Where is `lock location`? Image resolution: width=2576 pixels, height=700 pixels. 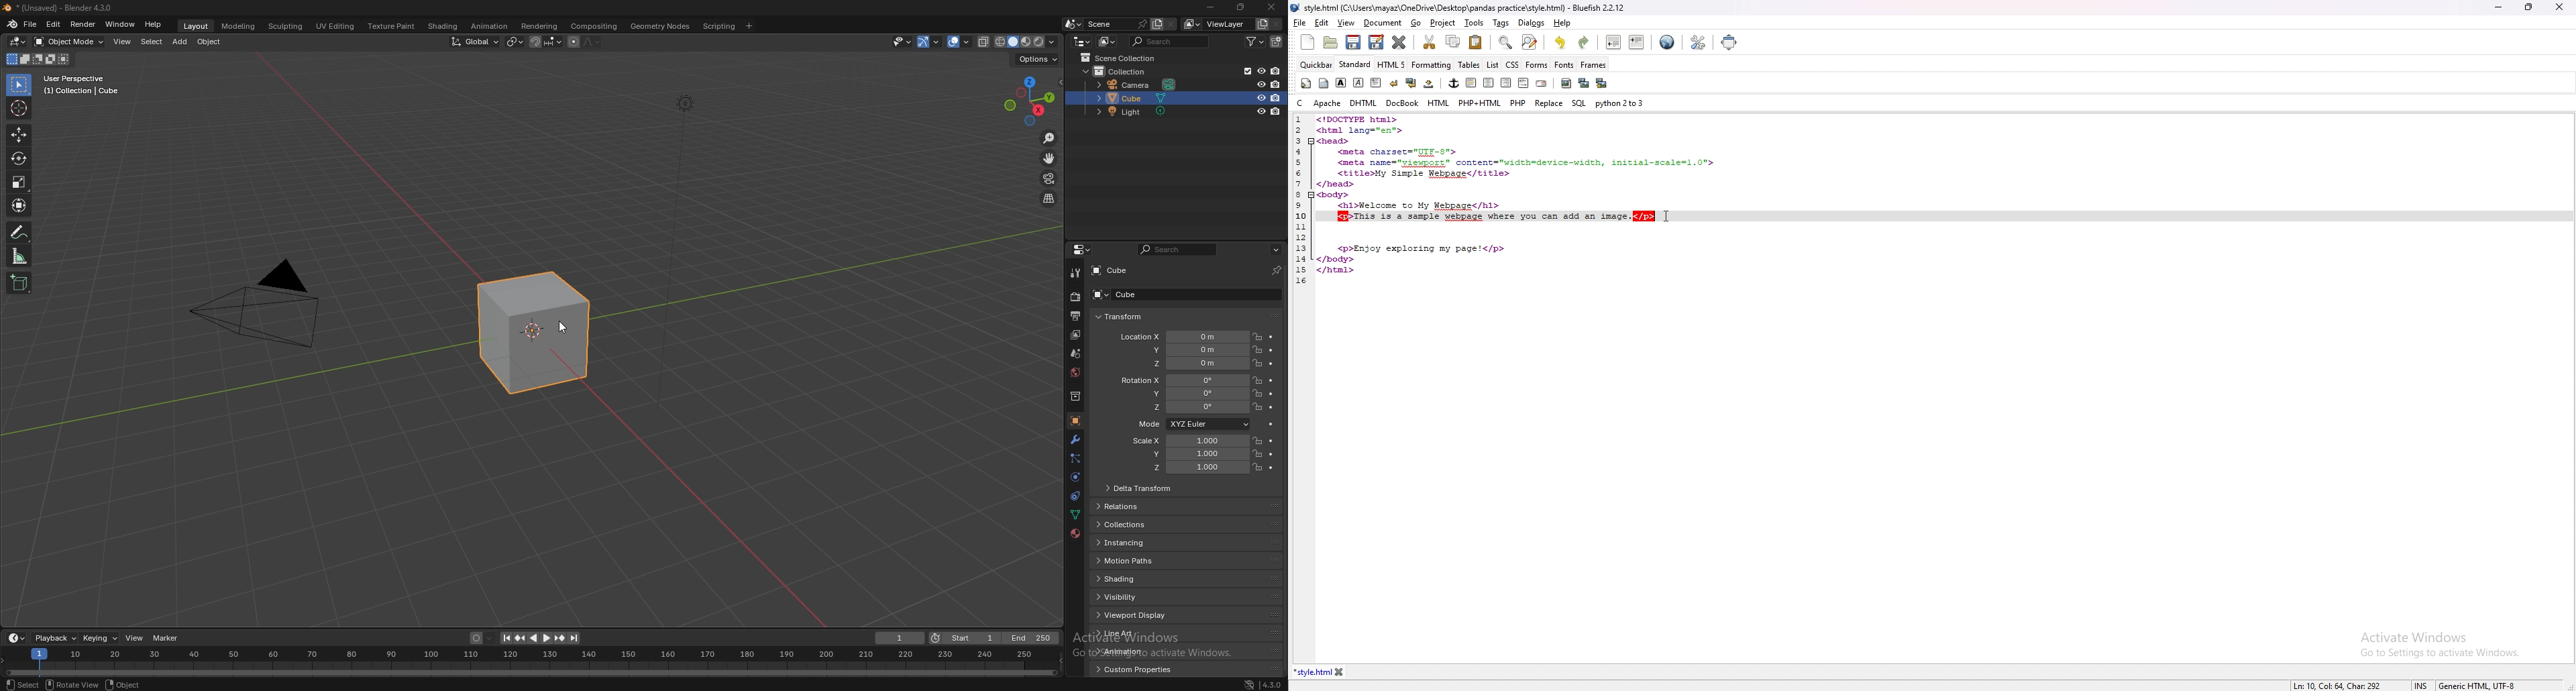 lock location is located at coordinates (1257, 407).